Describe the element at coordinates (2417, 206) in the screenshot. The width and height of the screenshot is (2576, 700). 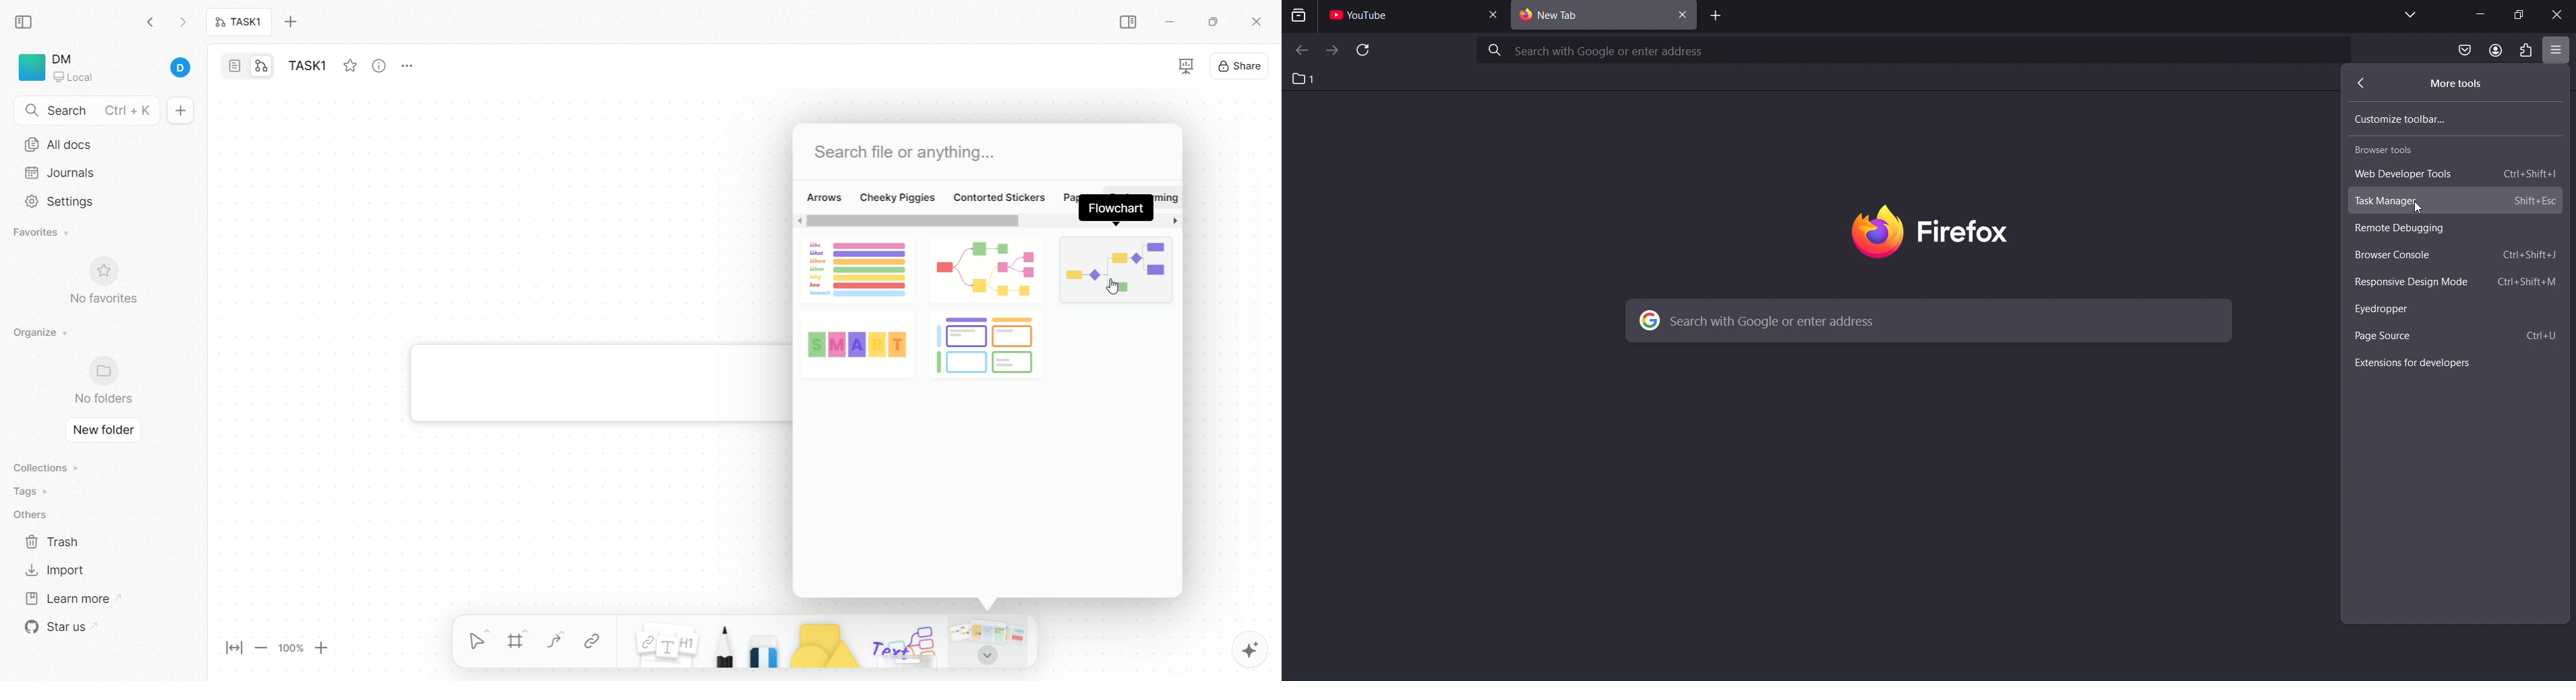
I see `cursor` at that location.